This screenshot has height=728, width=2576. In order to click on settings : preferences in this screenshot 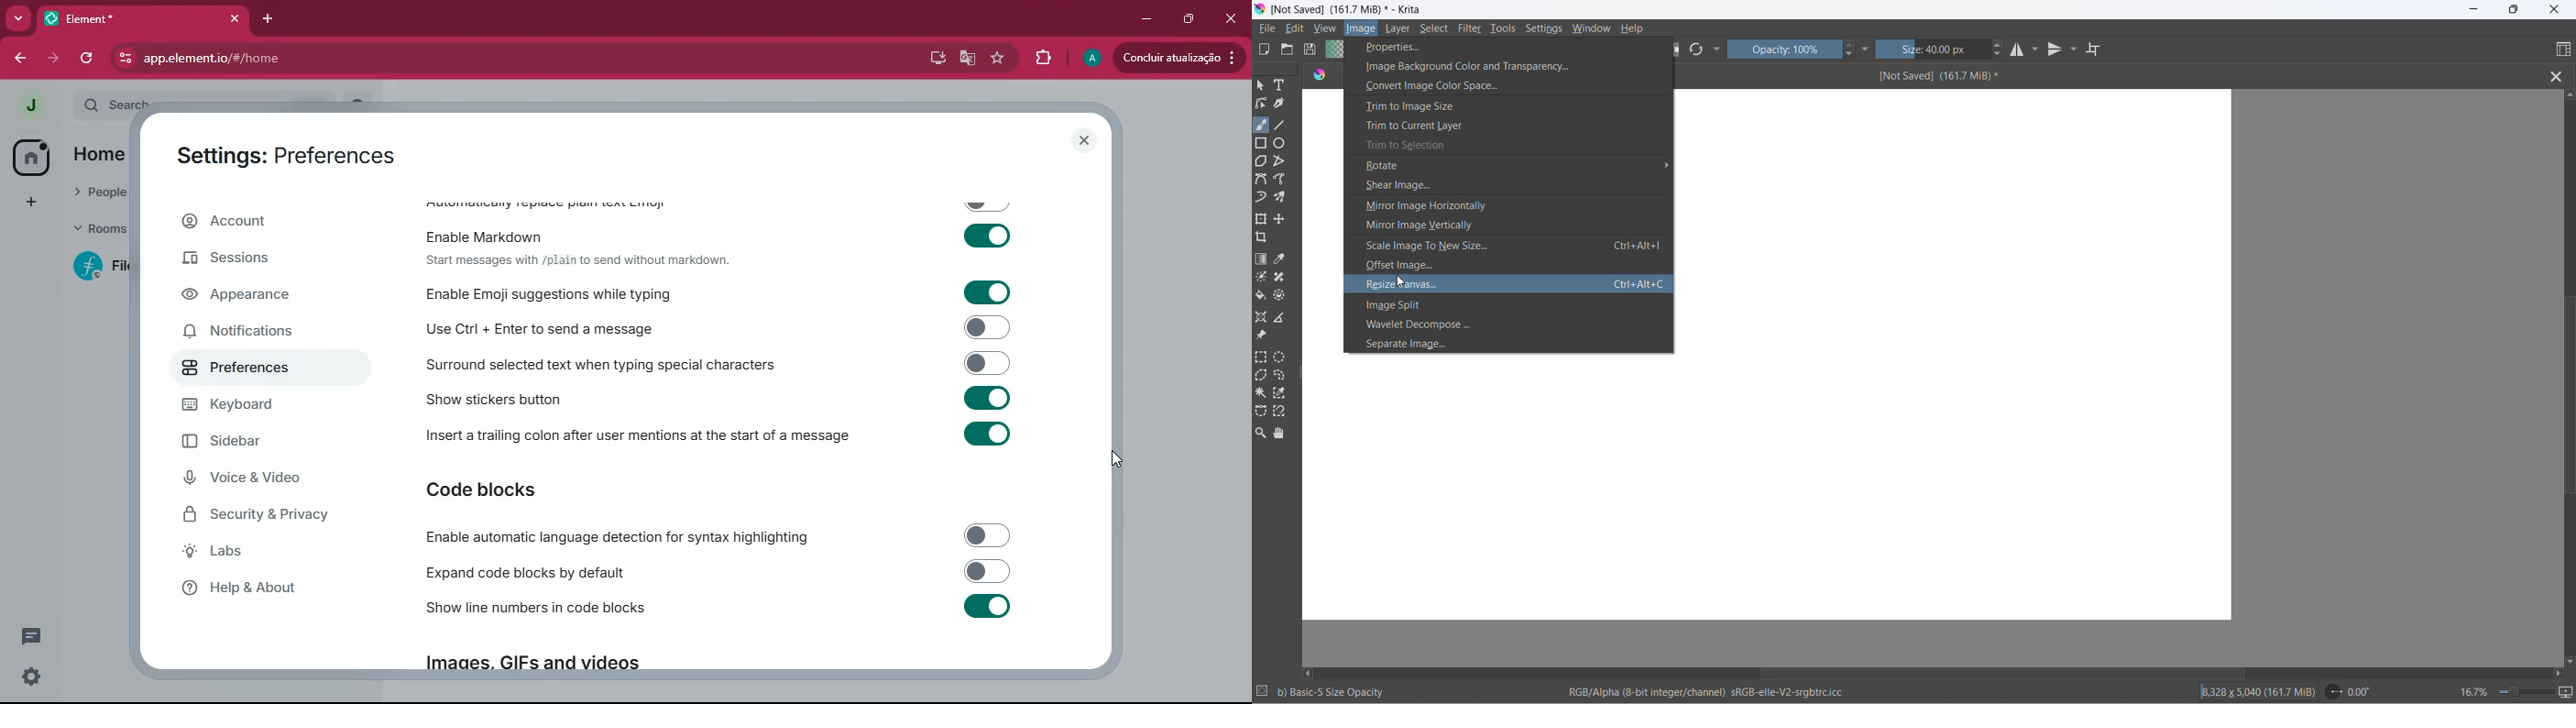, I will do `click(298, 154)`.